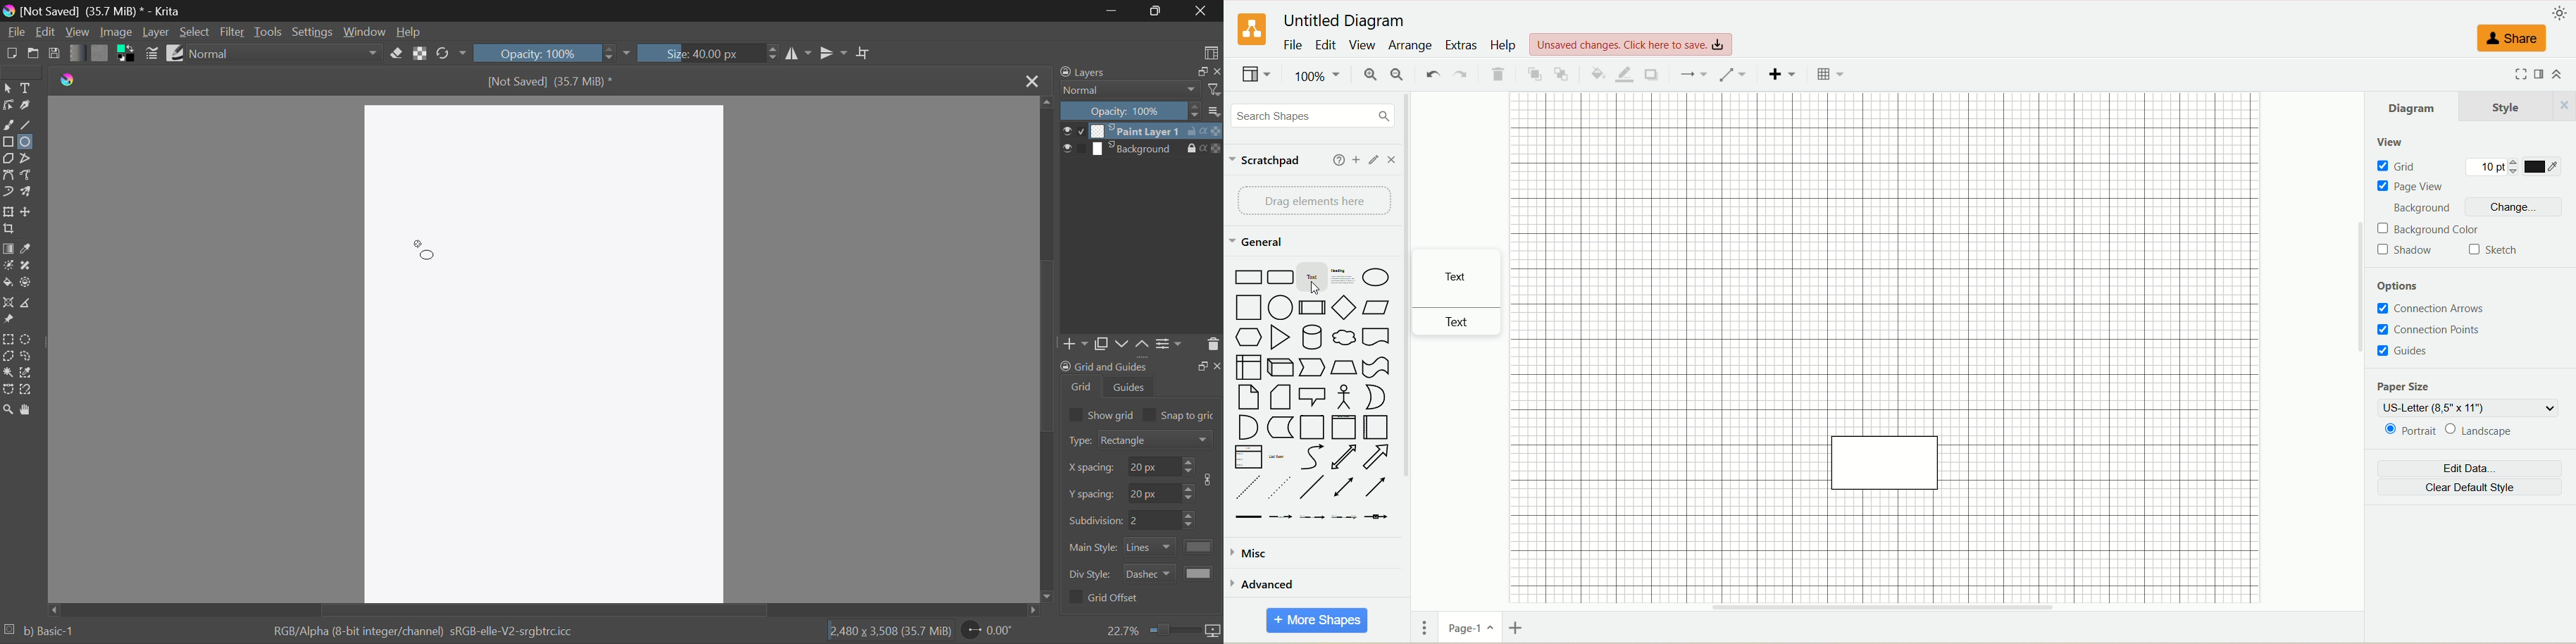 The image size is (2576, 644). What do you see at coordinates (1467, 628) in the screenshot?
I see `page-1` at bounding box center [1467, 628].